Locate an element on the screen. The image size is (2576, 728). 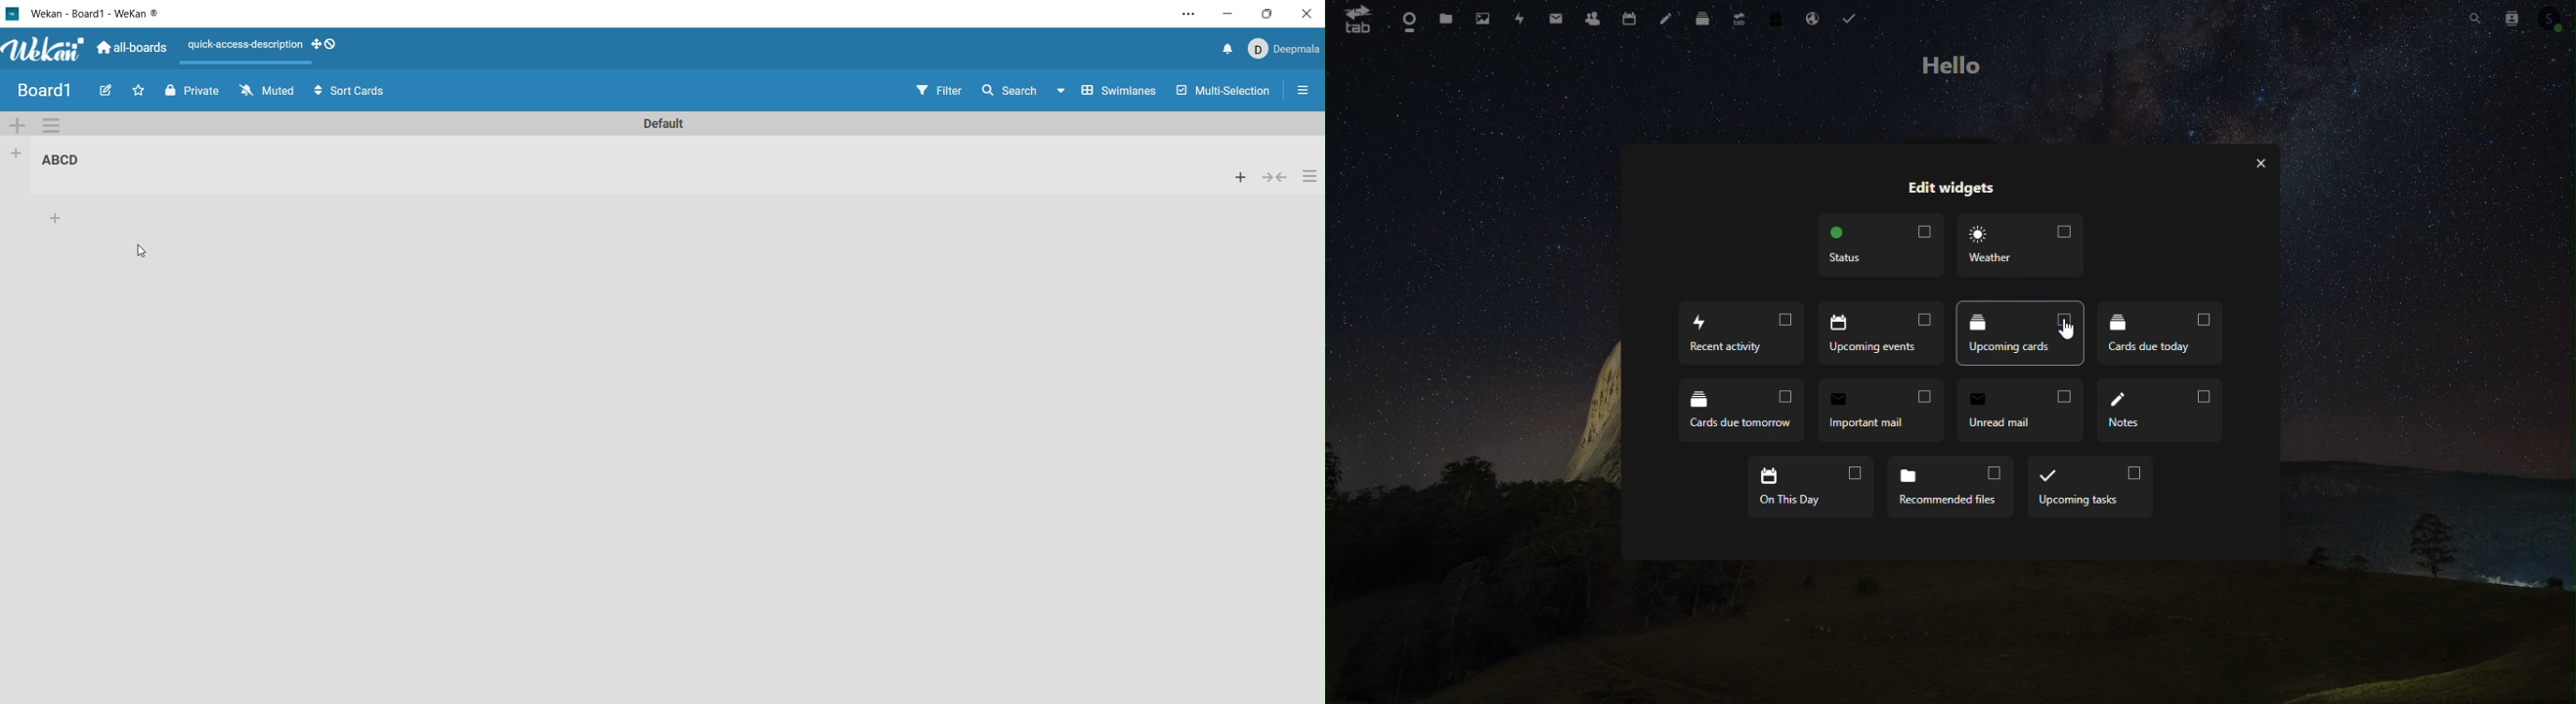
list title is located at coordinates (66, 162).